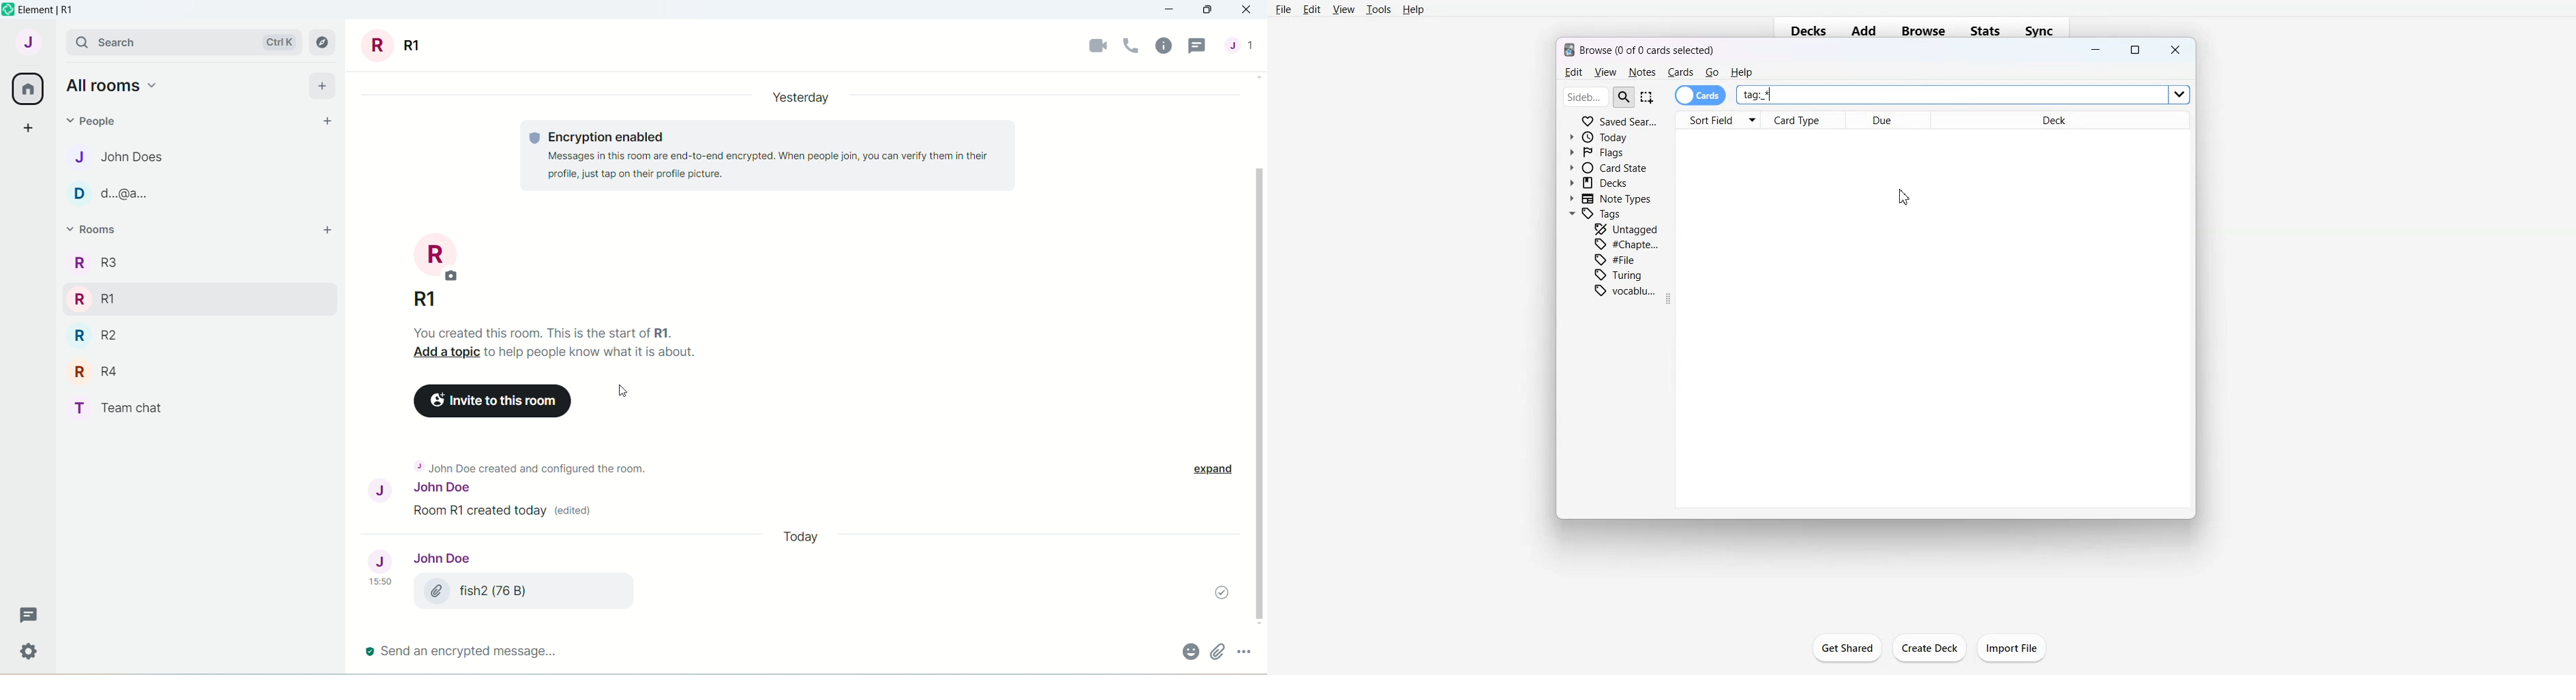 This screenshot has height=700, width=2576. Describe the element at coordinates (1597, 151) in the screenshot. I see `Flags` at that location.